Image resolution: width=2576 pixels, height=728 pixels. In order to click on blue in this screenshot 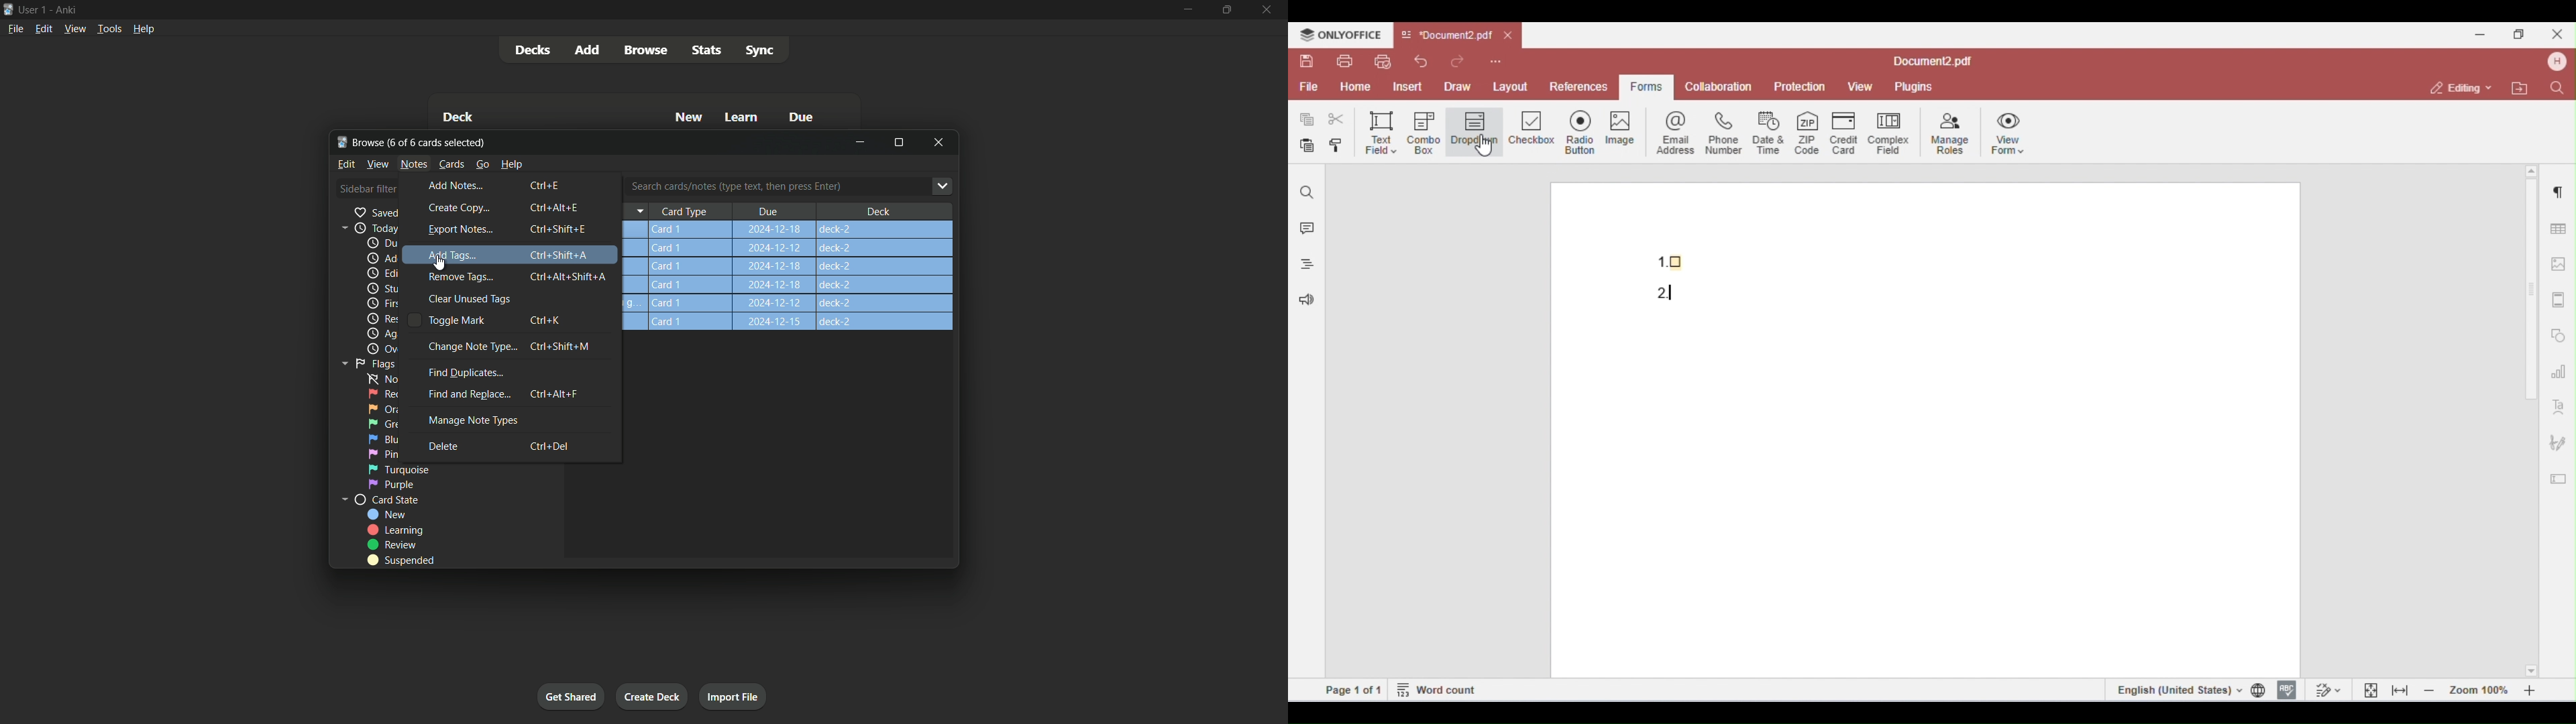, I will do `click(386, 439)`.